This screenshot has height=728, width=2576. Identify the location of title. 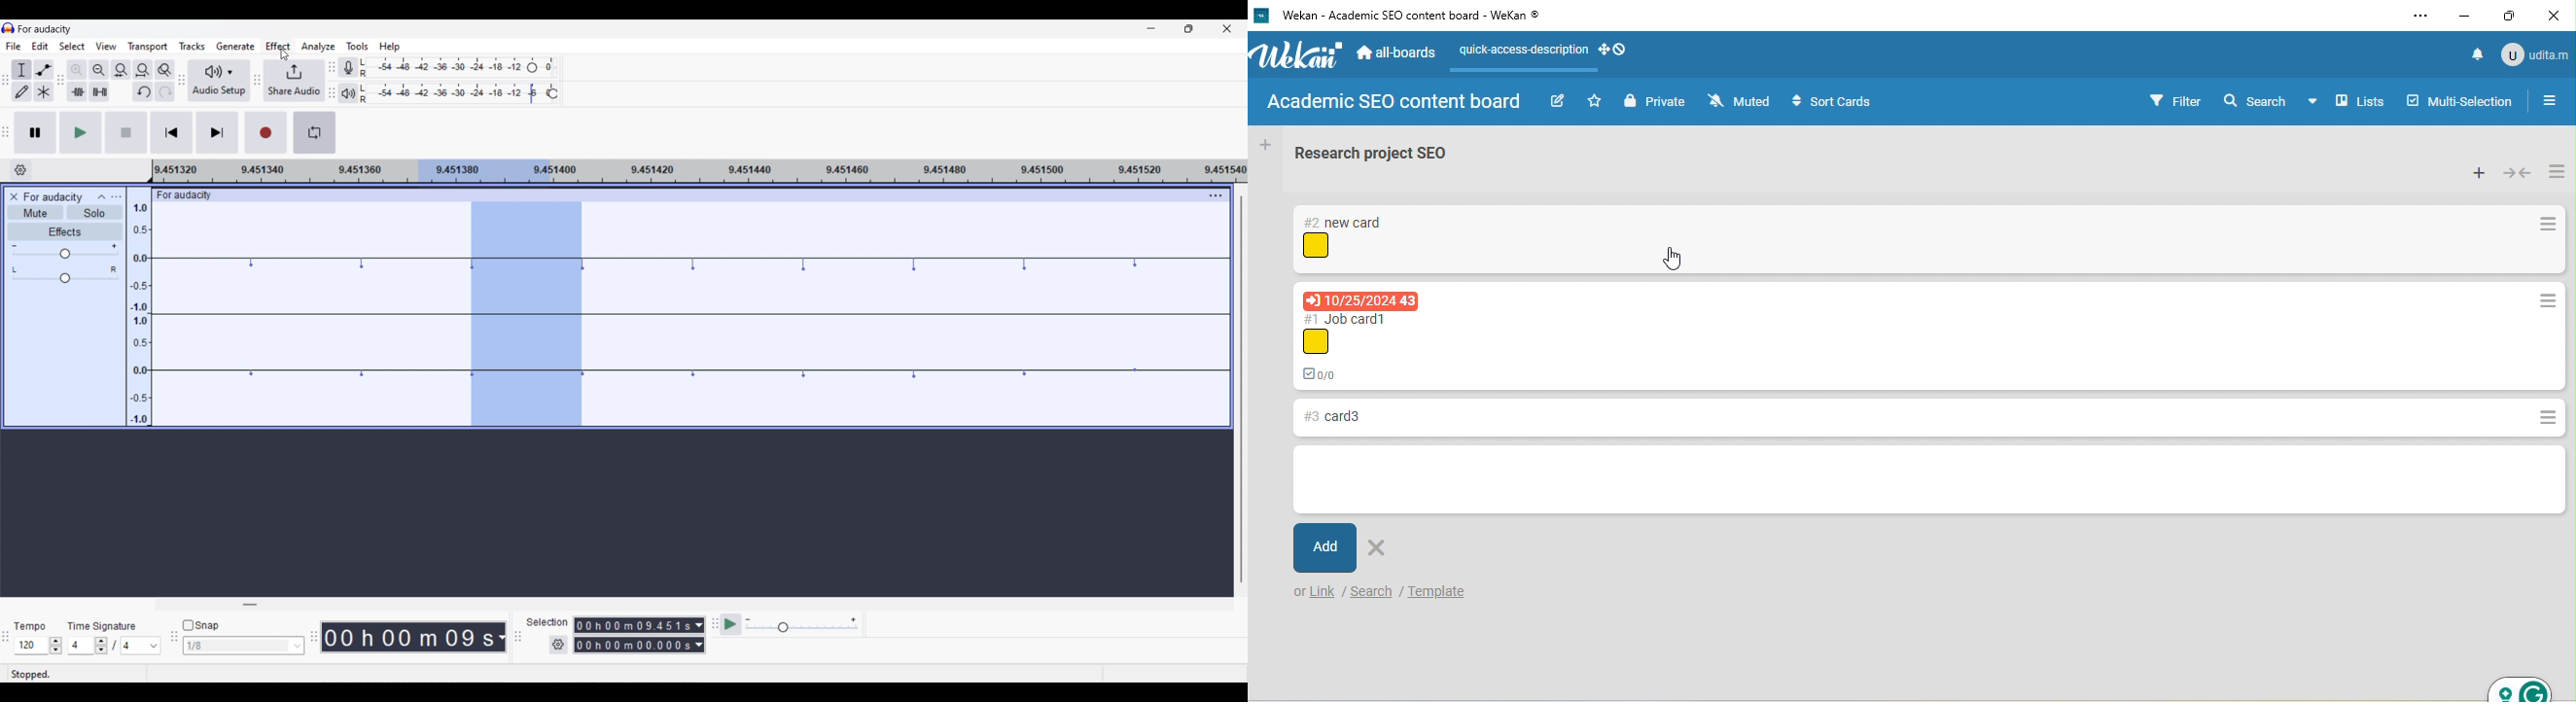
(1404, 17).